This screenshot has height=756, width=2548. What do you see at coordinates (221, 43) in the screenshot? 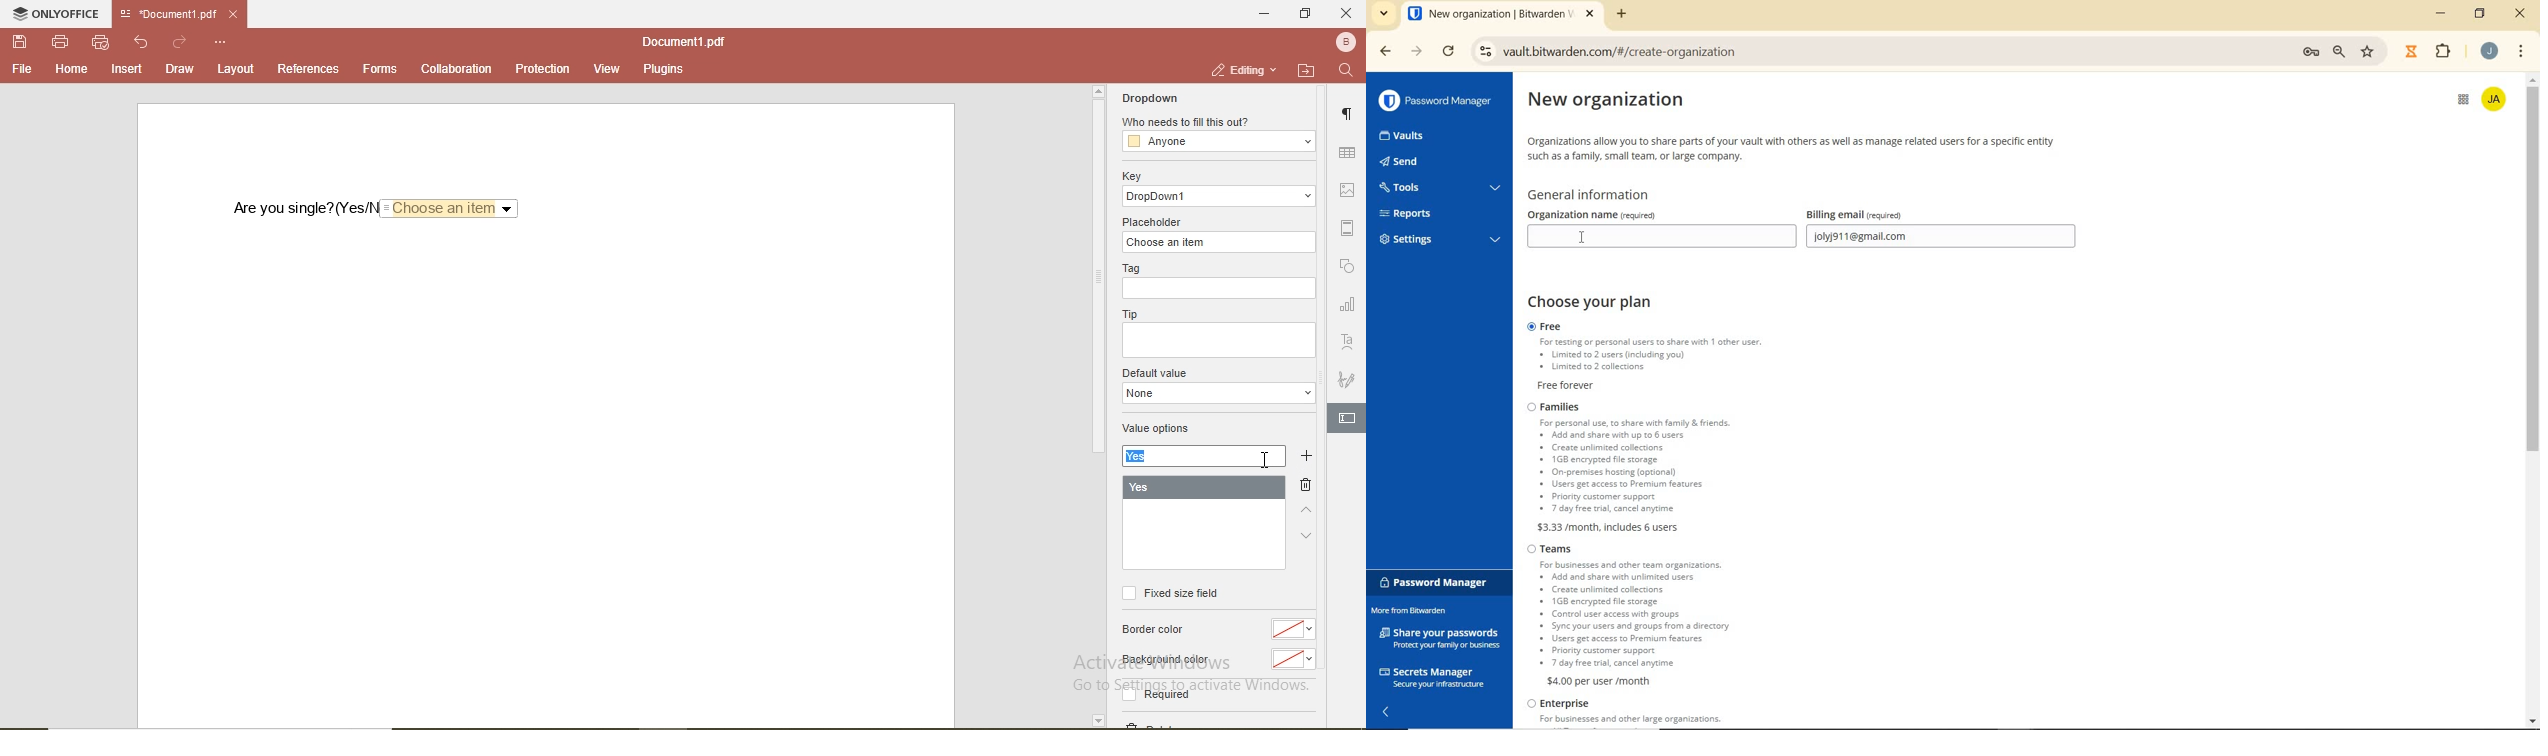
I see `options` at bounding box center [221, 43].